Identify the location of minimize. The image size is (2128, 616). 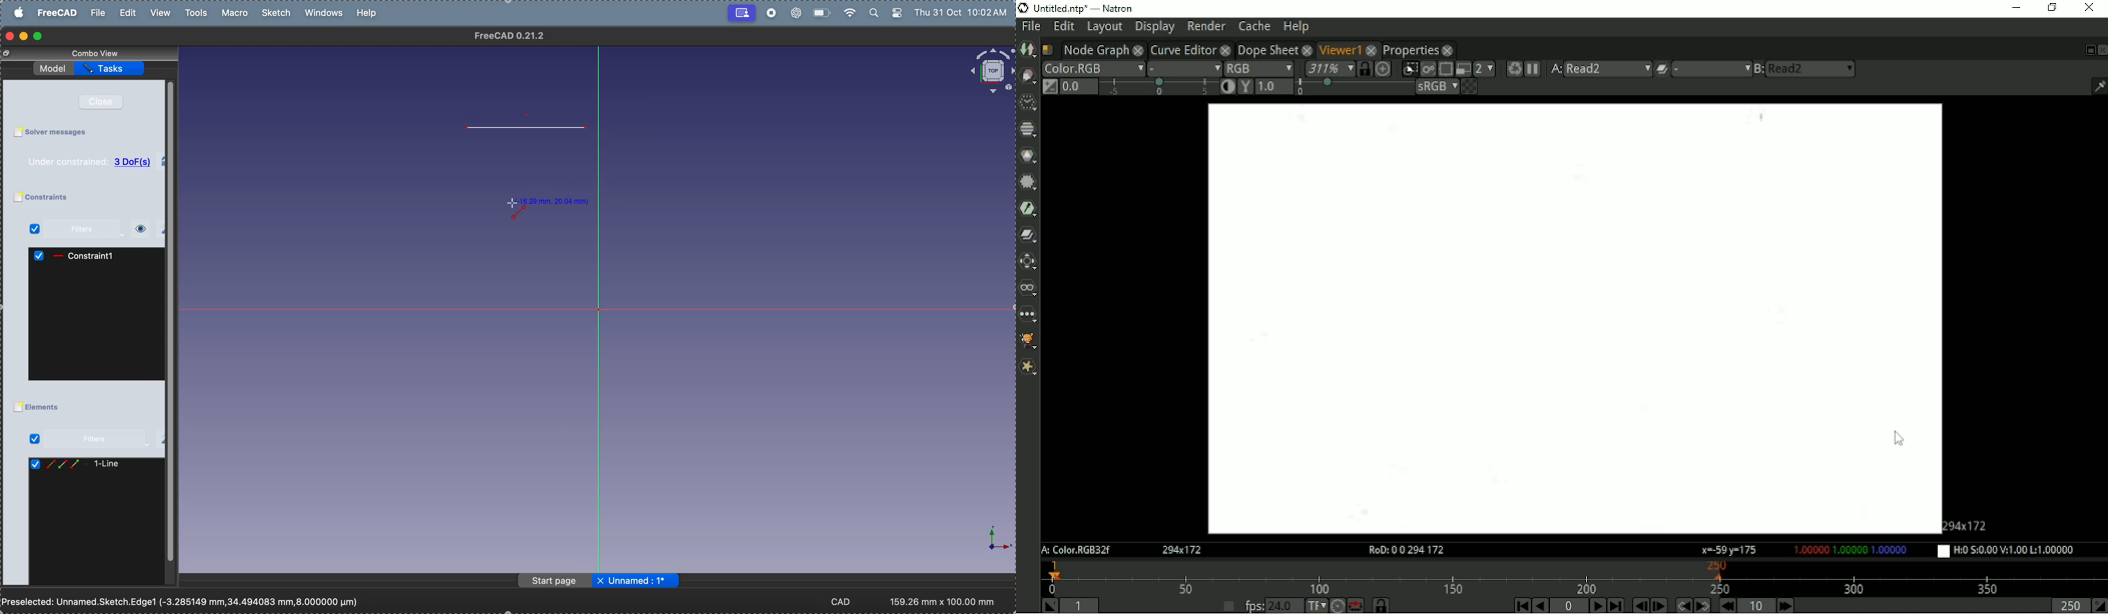
(25, 36).